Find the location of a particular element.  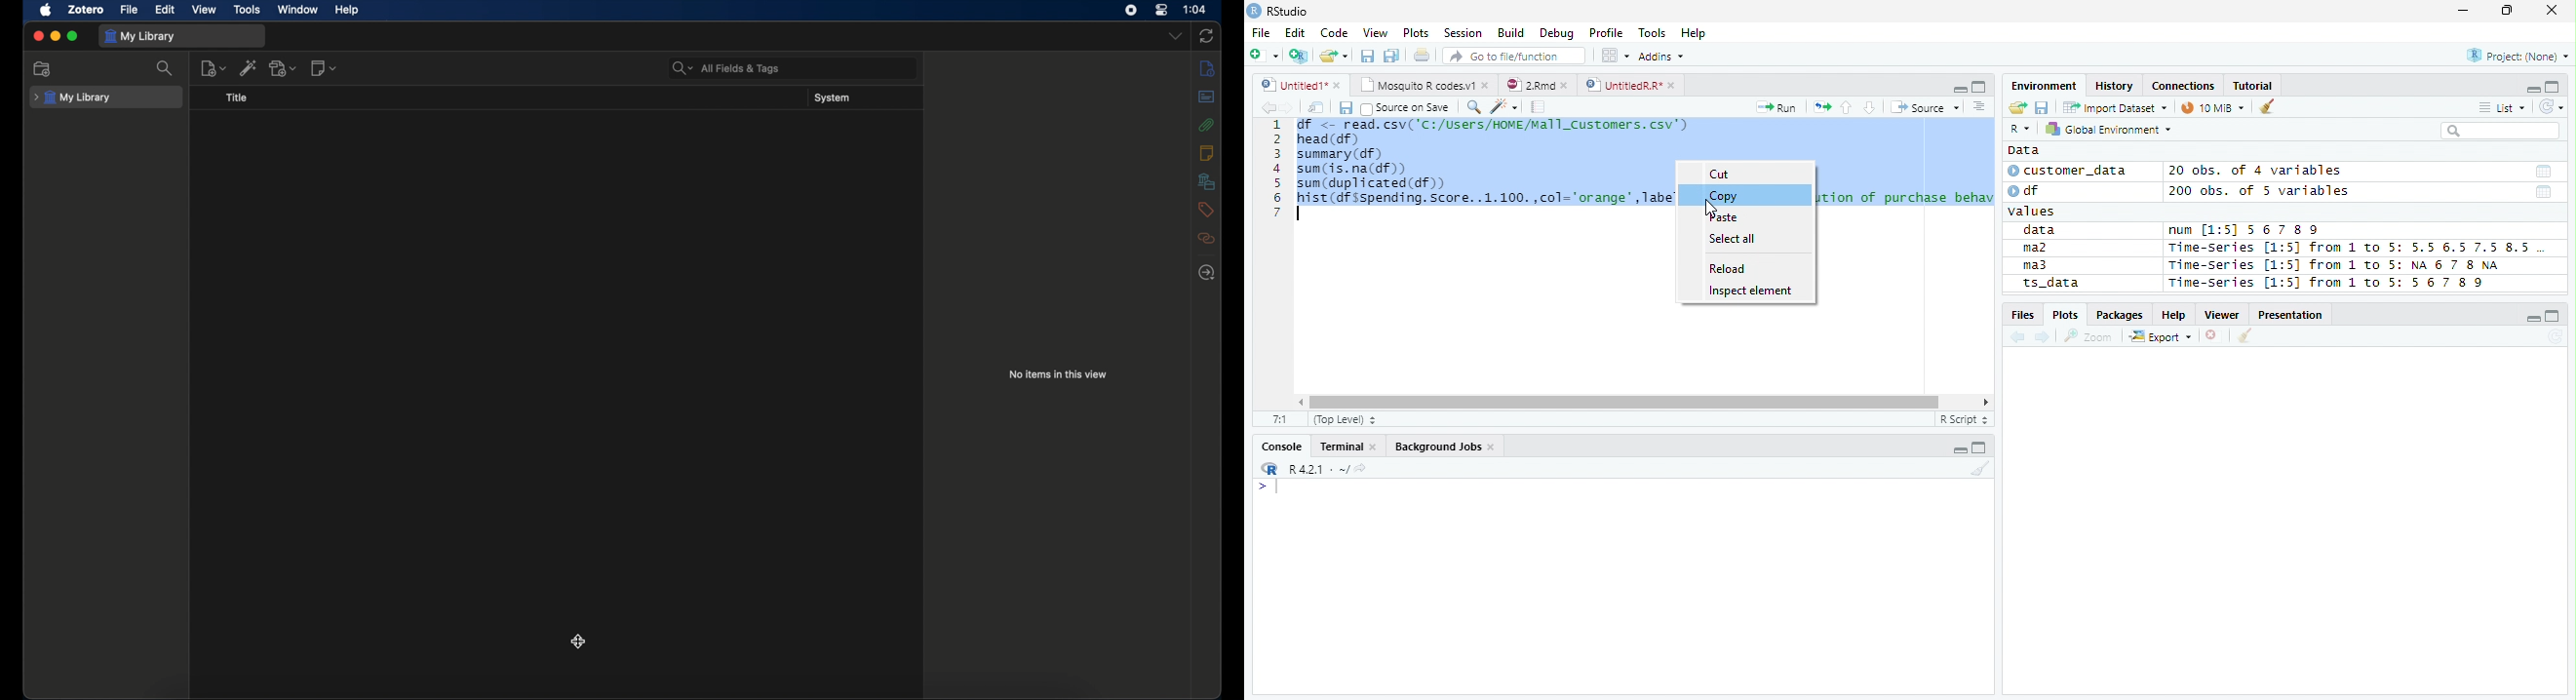

info is located at coordinates (1206, 69).